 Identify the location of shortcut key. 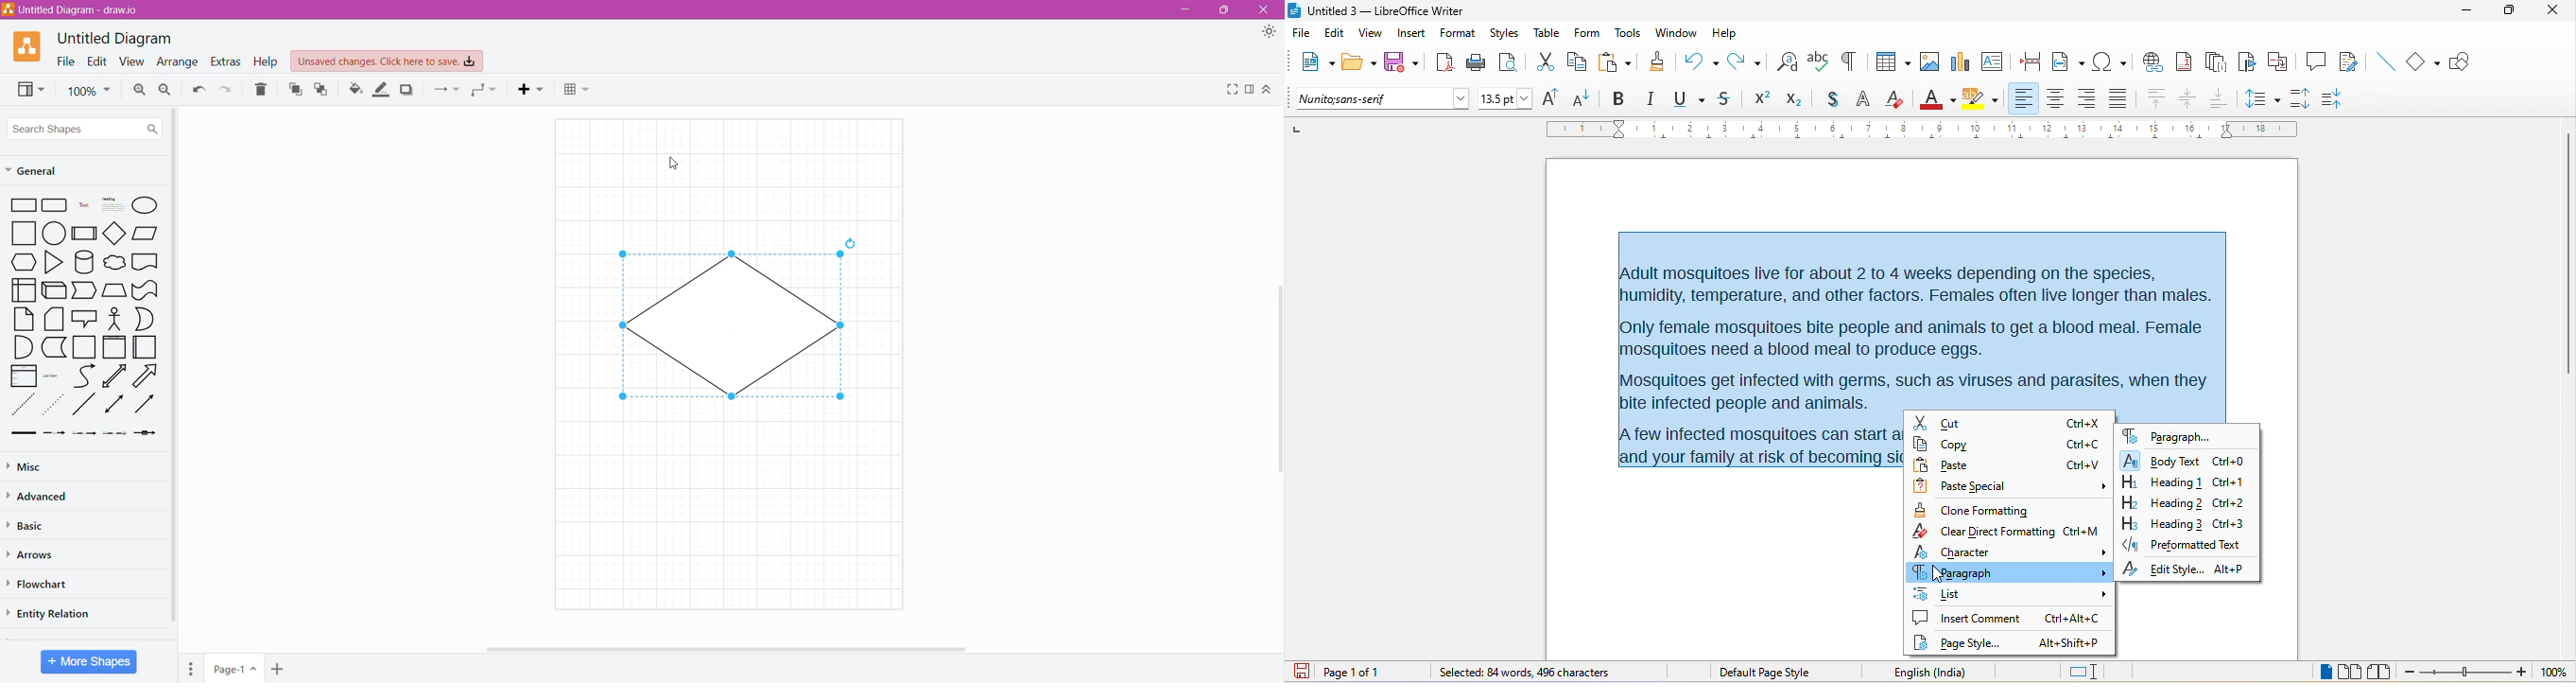
(2230, 483).